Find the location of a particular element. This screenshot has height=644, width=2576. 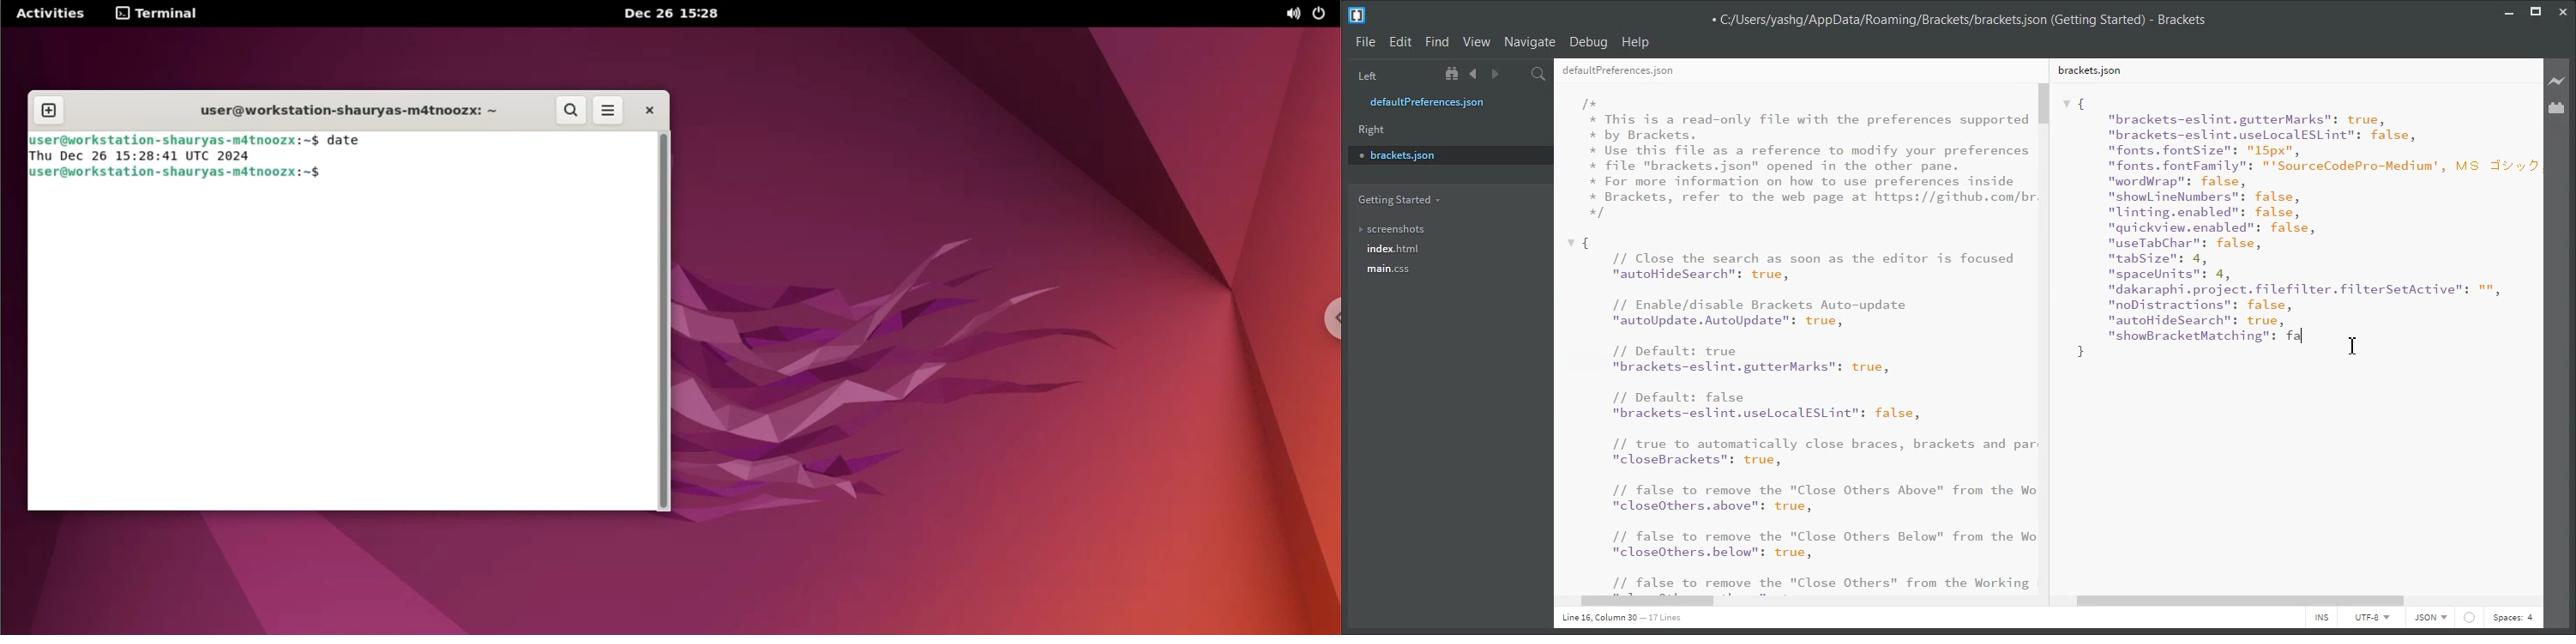

Dec 26 is located at coordinates (85, 156).